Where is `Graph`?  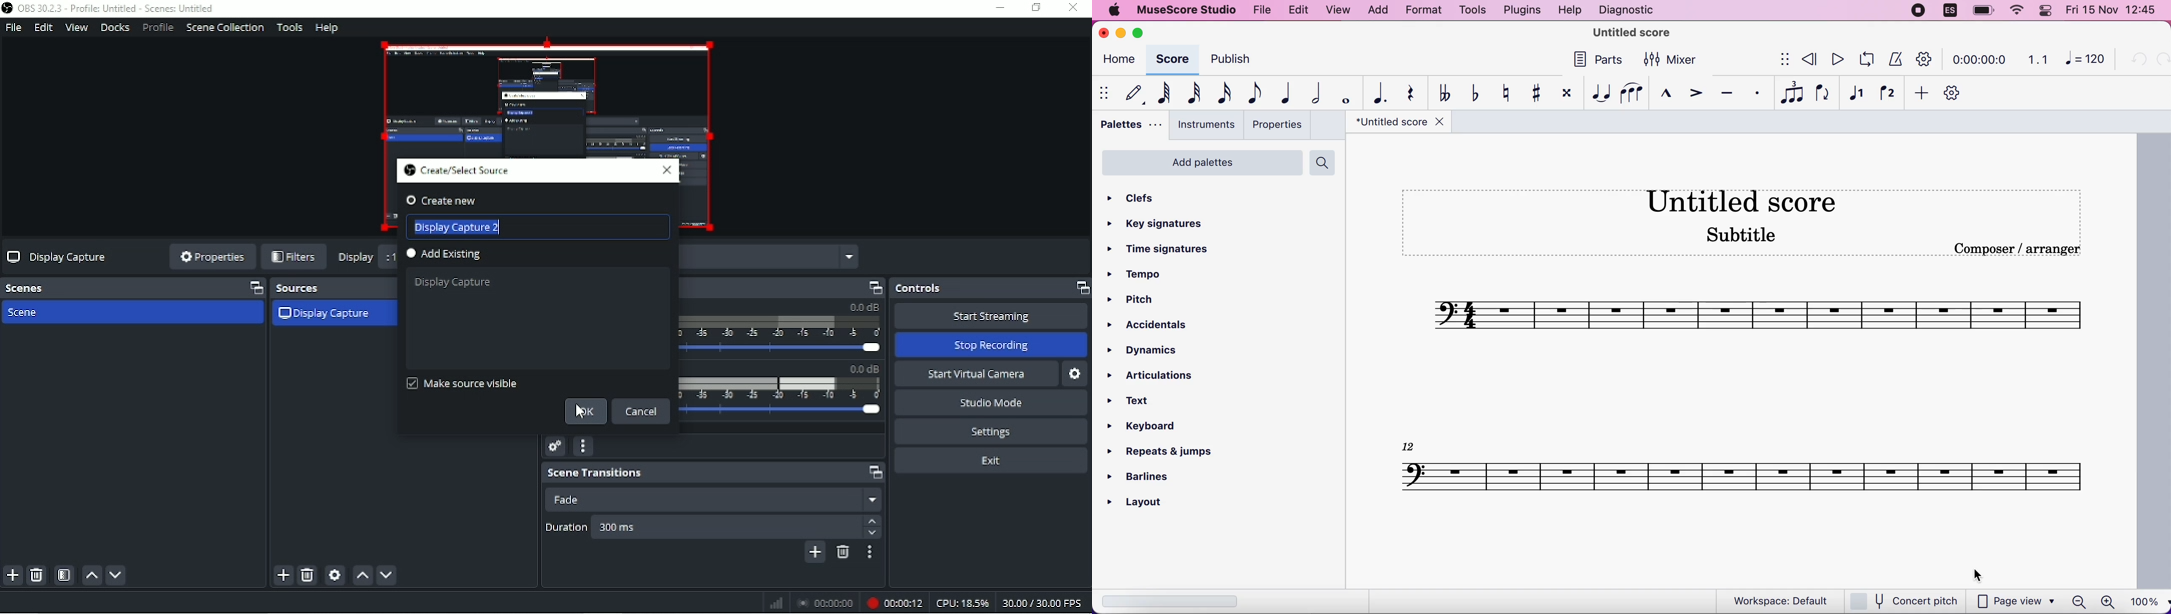
Graph is located at coordinates (776, 604).